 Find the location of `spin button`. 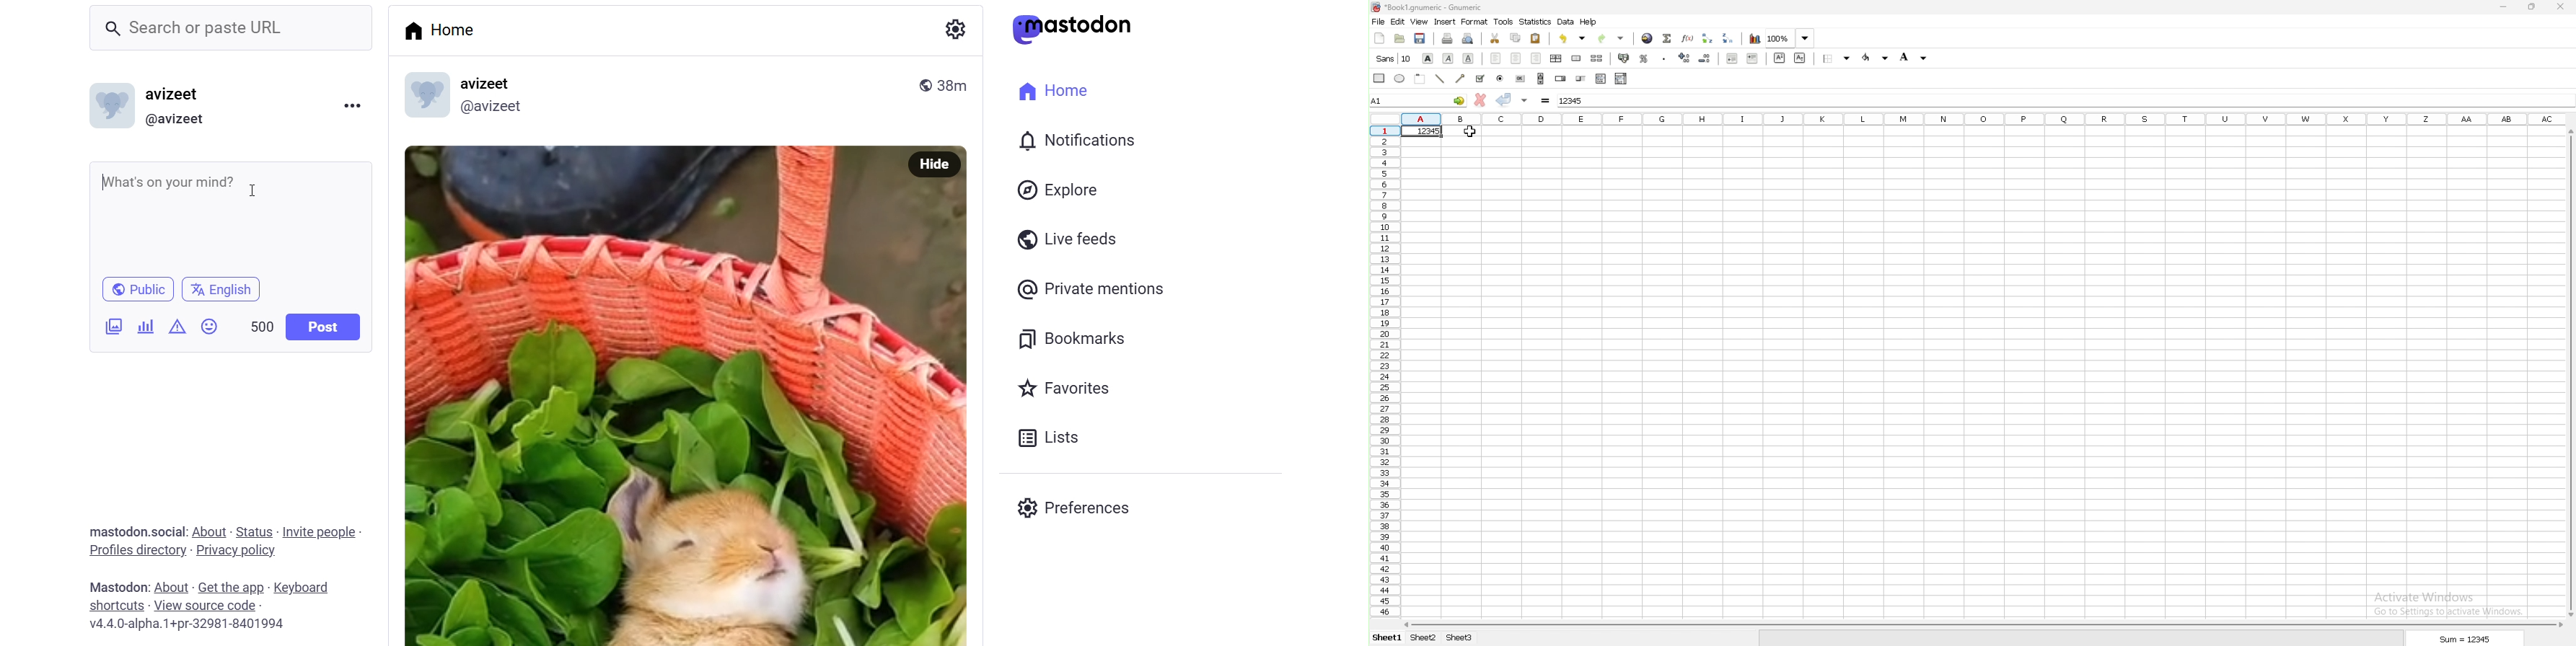

spin button is located at coordinates (1560, 78).